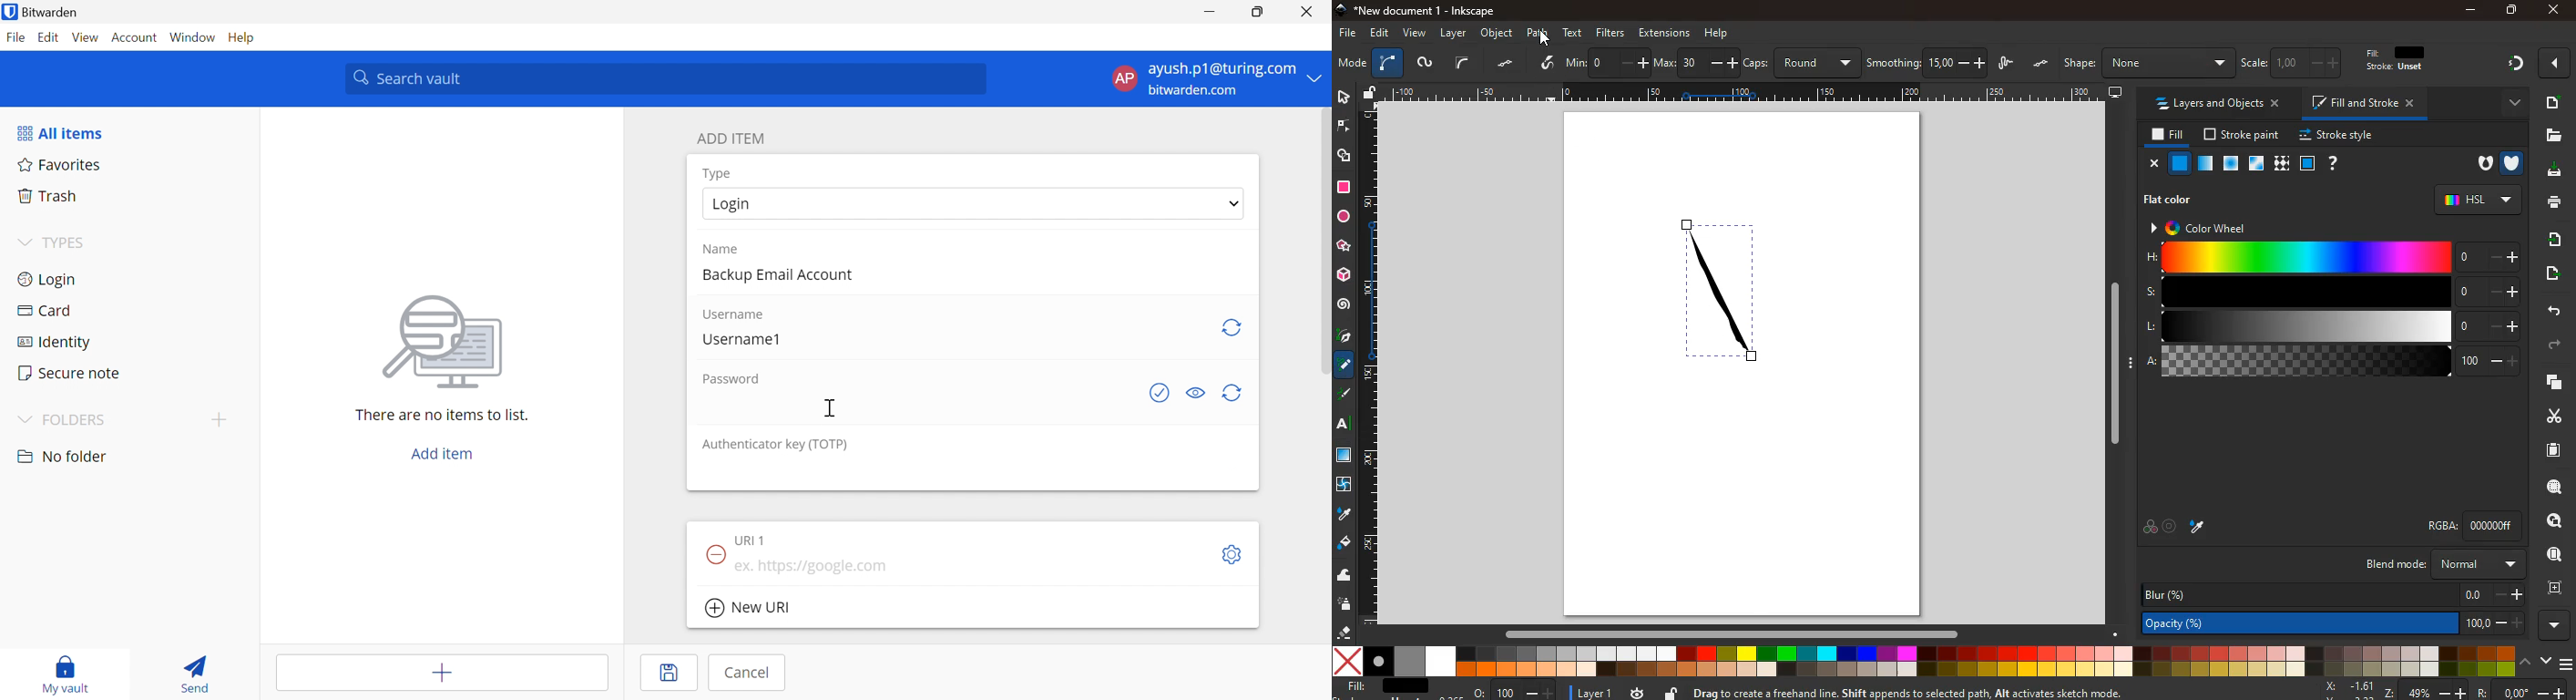 The image size is (2576, 700). I want to click on hole, so click(2479, 166).